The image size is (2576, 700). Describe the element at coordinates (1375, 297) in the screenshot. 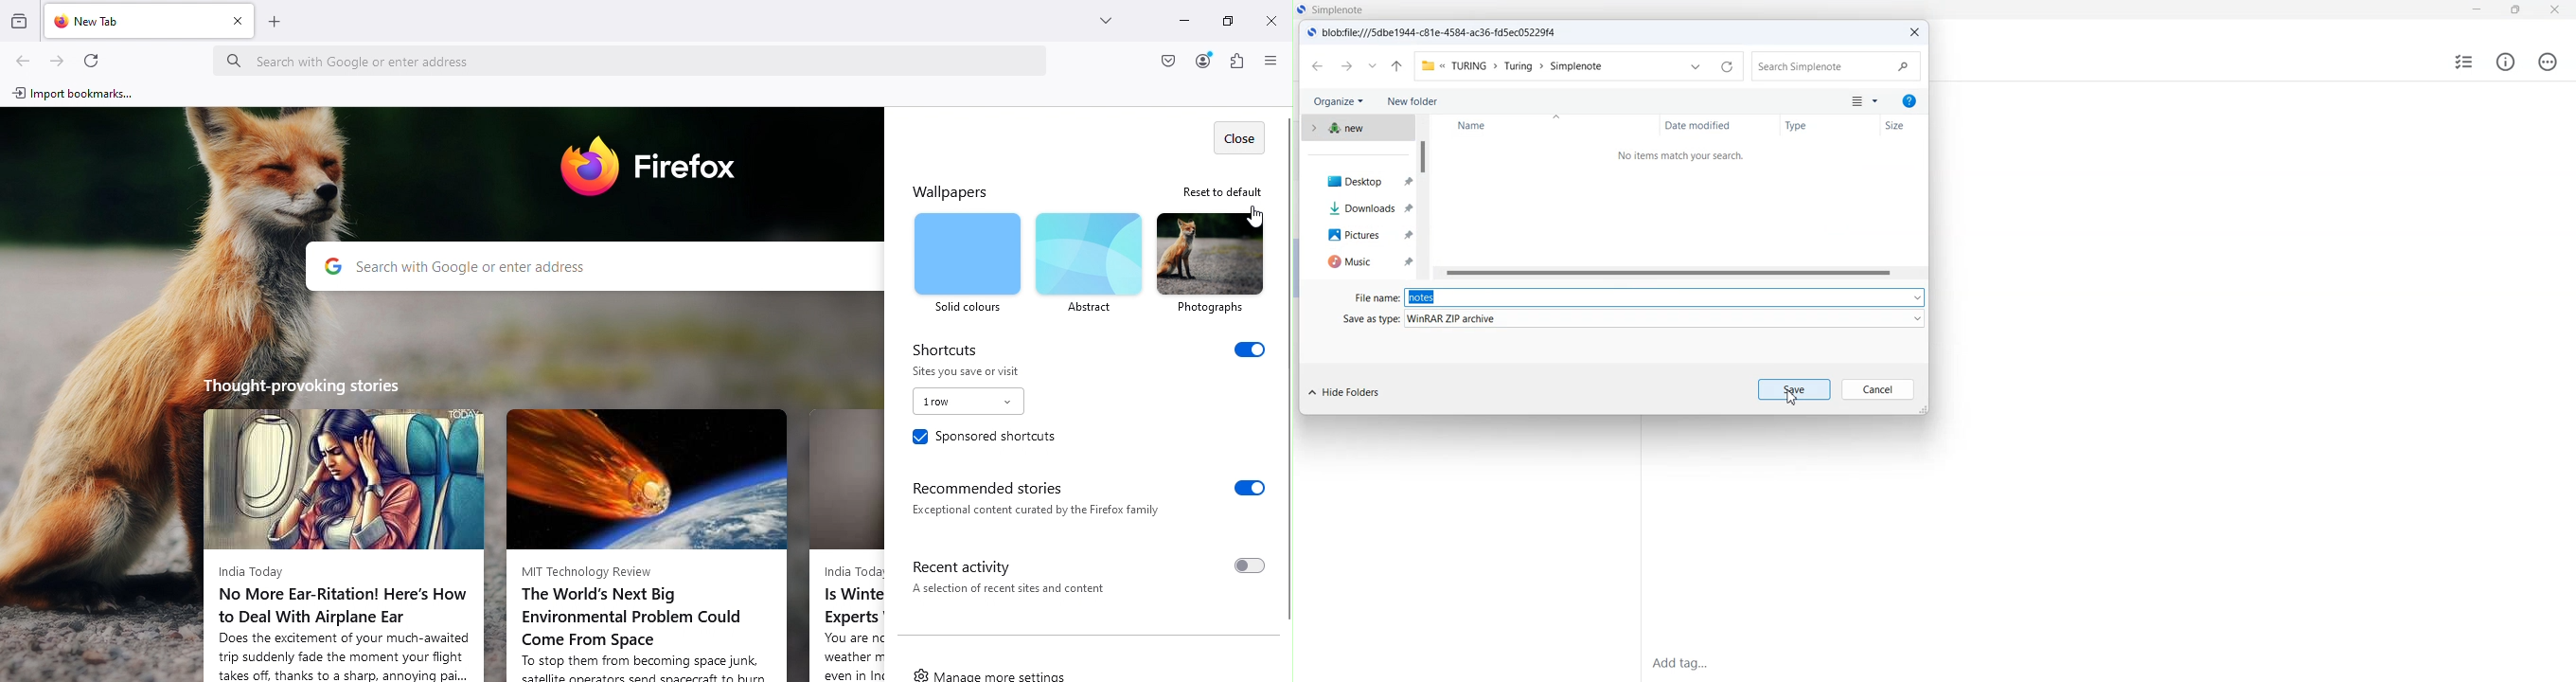

I see `File name` at that location.